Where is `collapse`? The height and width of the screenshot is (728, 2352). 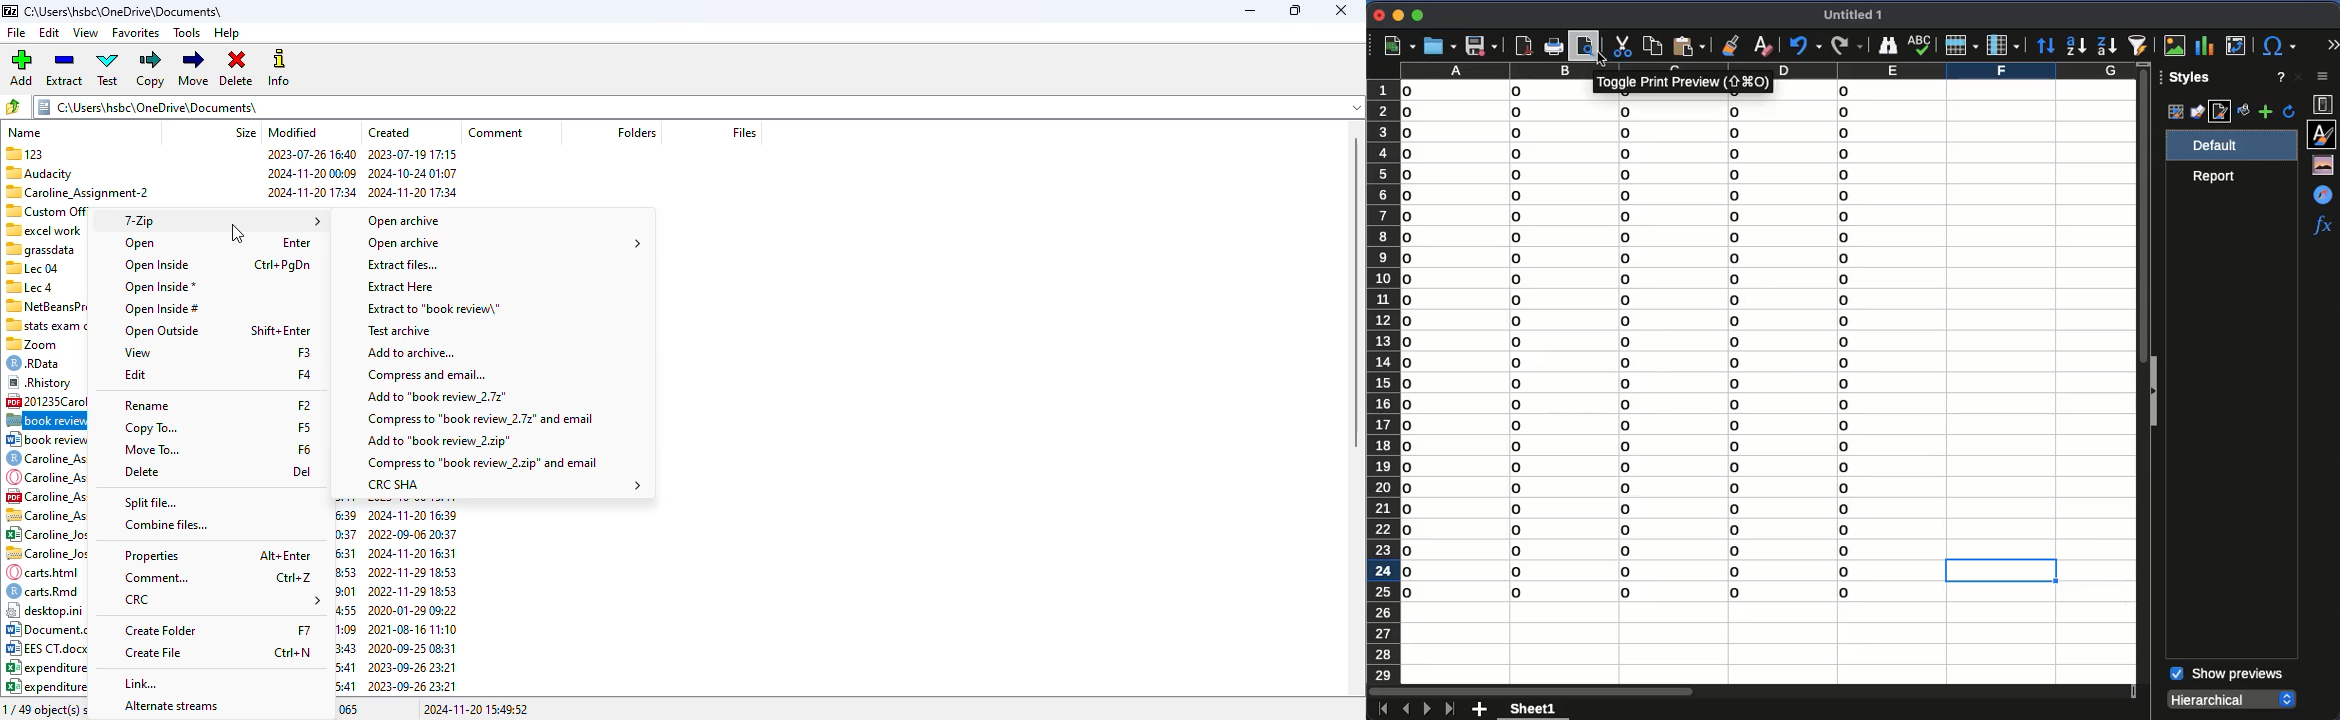
collapse is located at coordinates (2152, 391).